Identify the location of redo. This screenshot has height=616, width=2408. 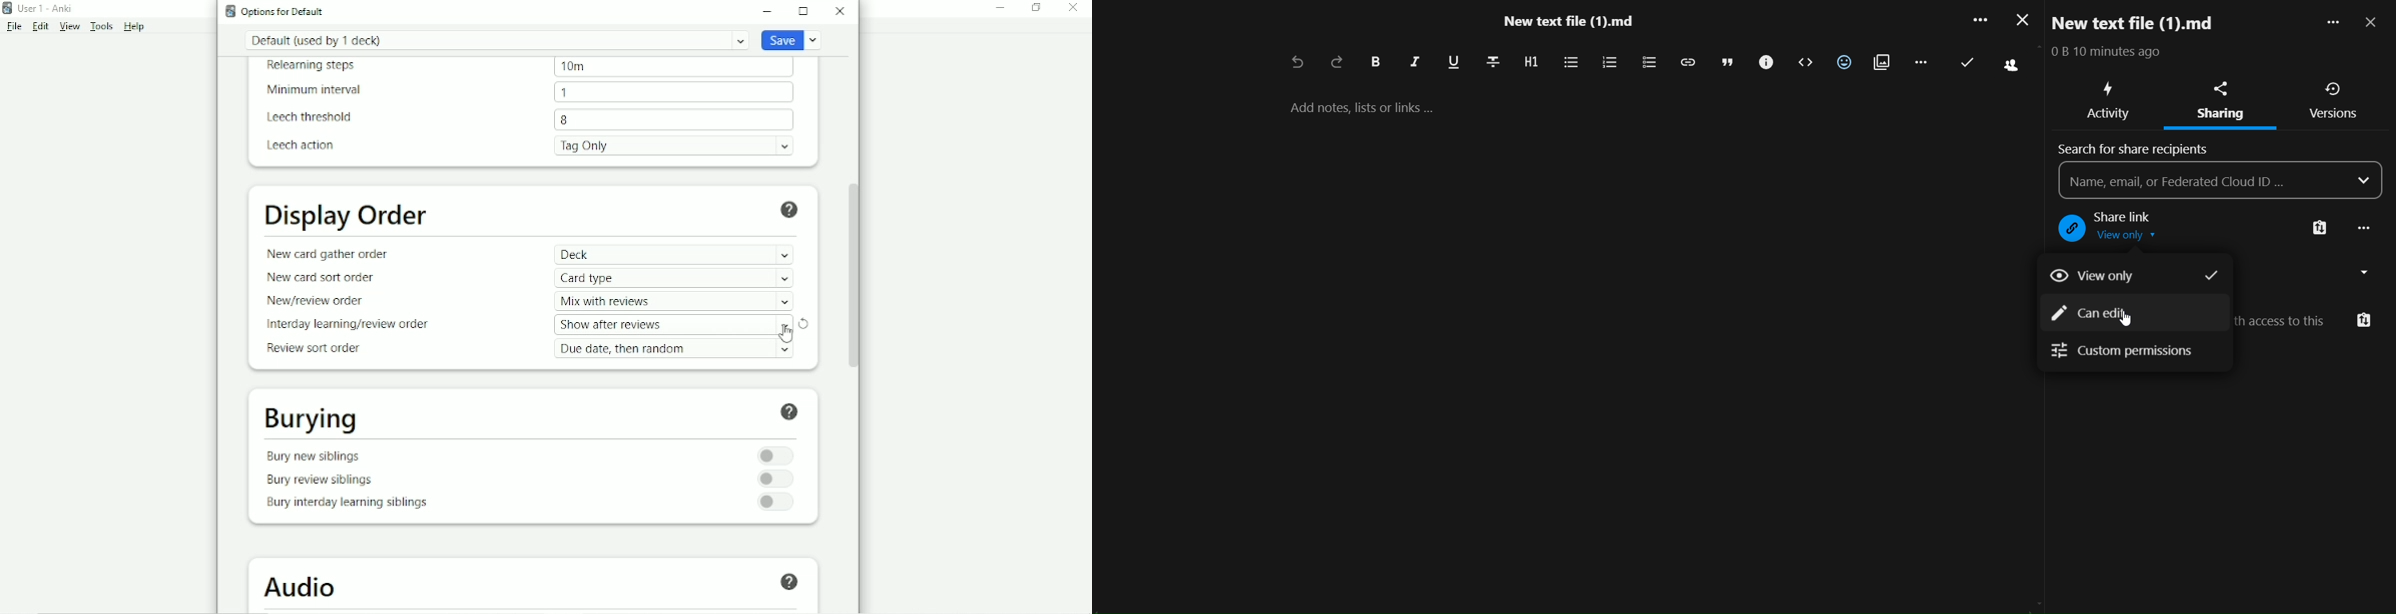
(1337, 63).